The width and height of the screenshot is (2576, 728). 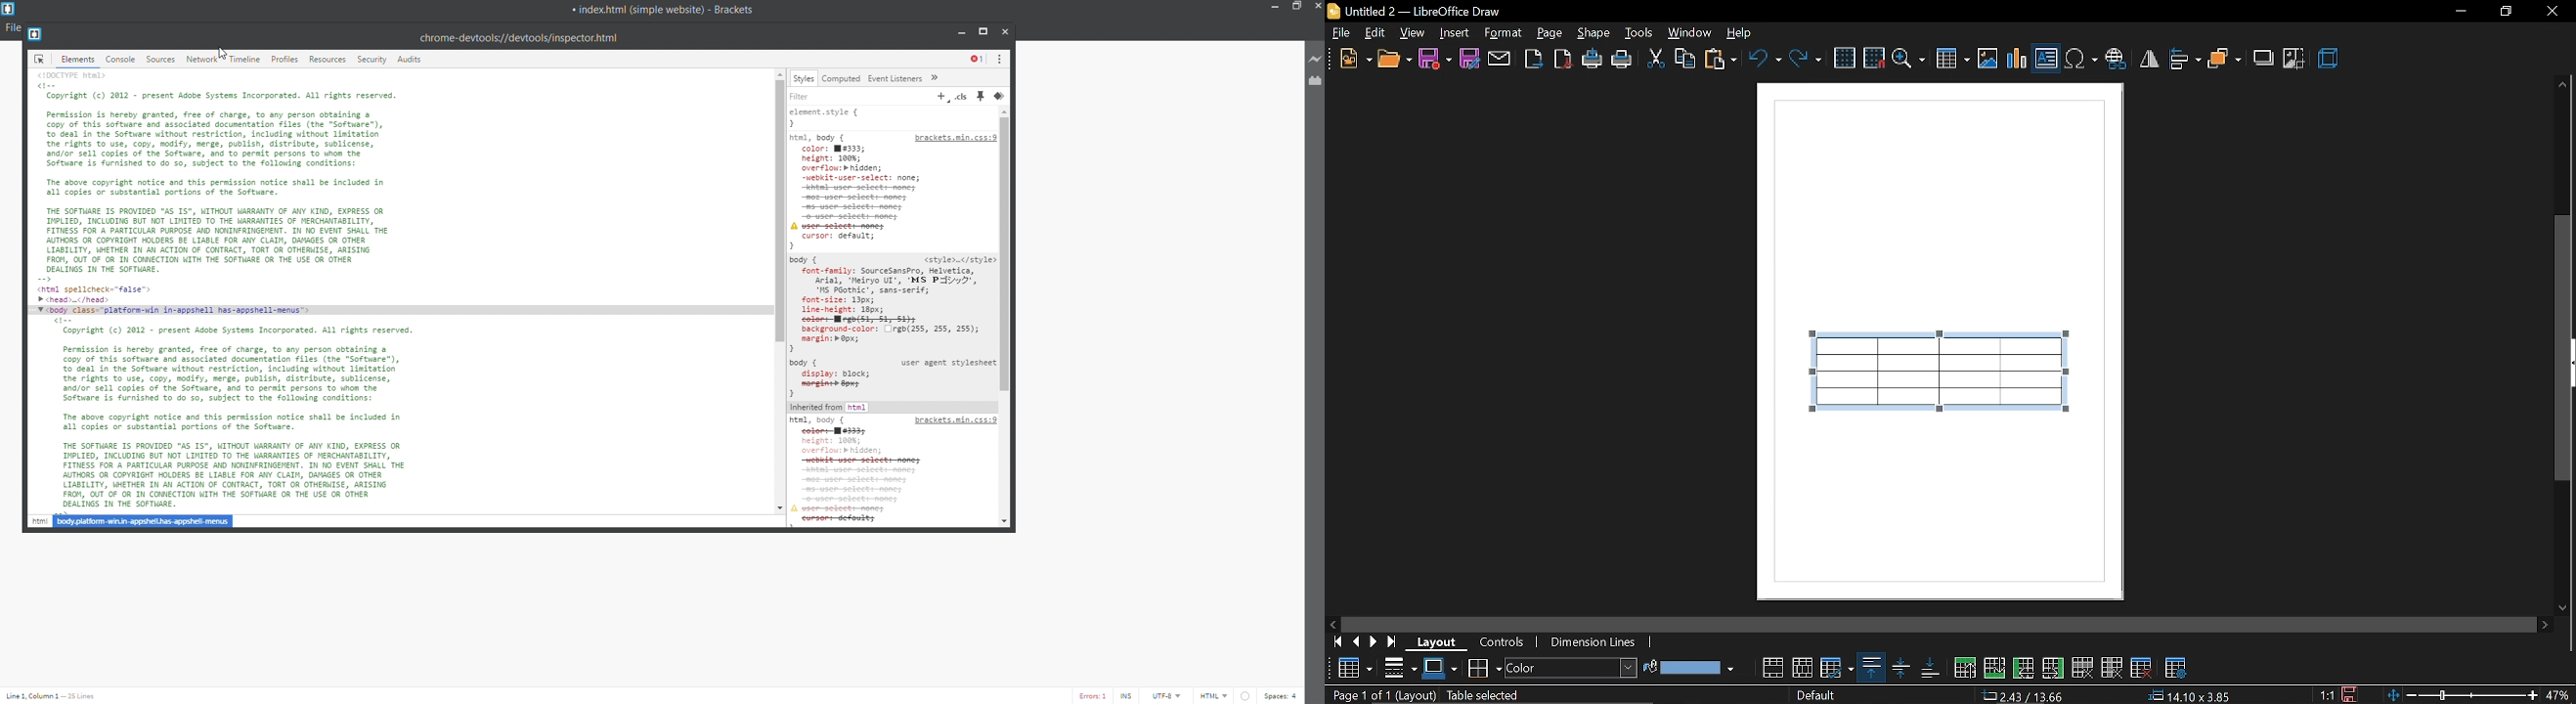 I want to click on minimize, so click(x=1273, y=8).